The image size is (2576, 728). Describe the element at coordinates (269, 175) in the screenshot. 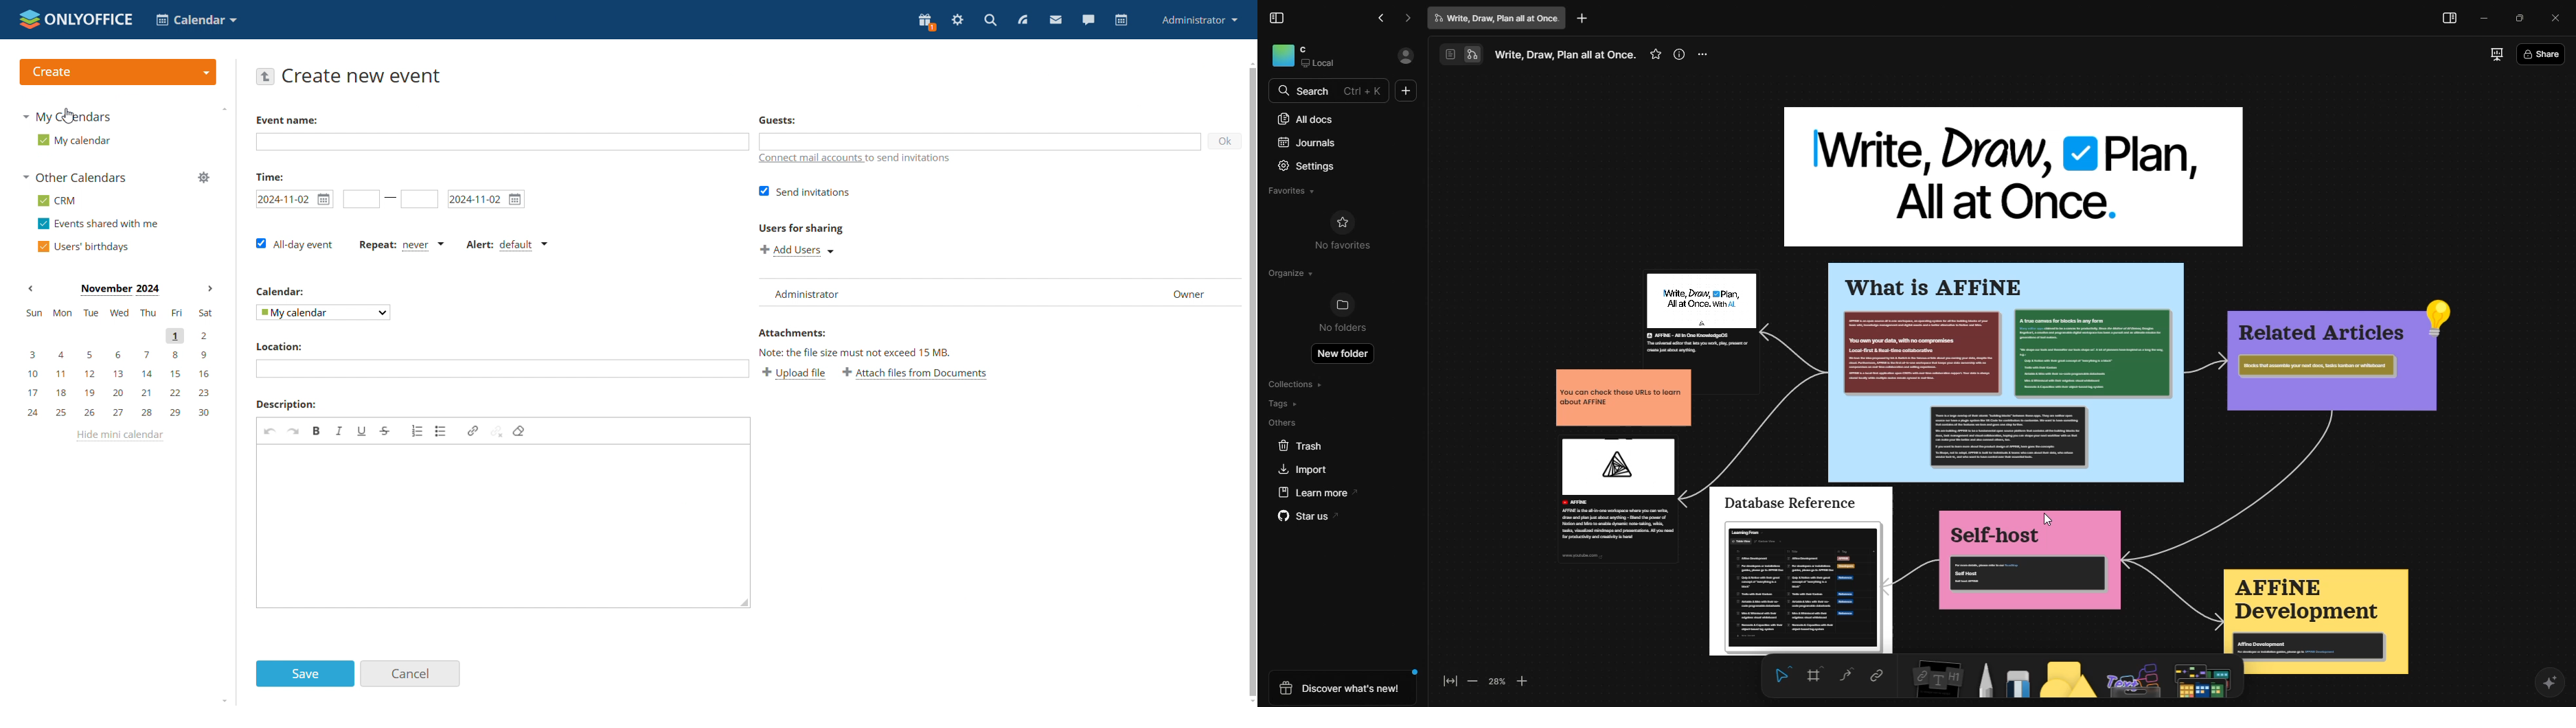

I see `time` at that location.